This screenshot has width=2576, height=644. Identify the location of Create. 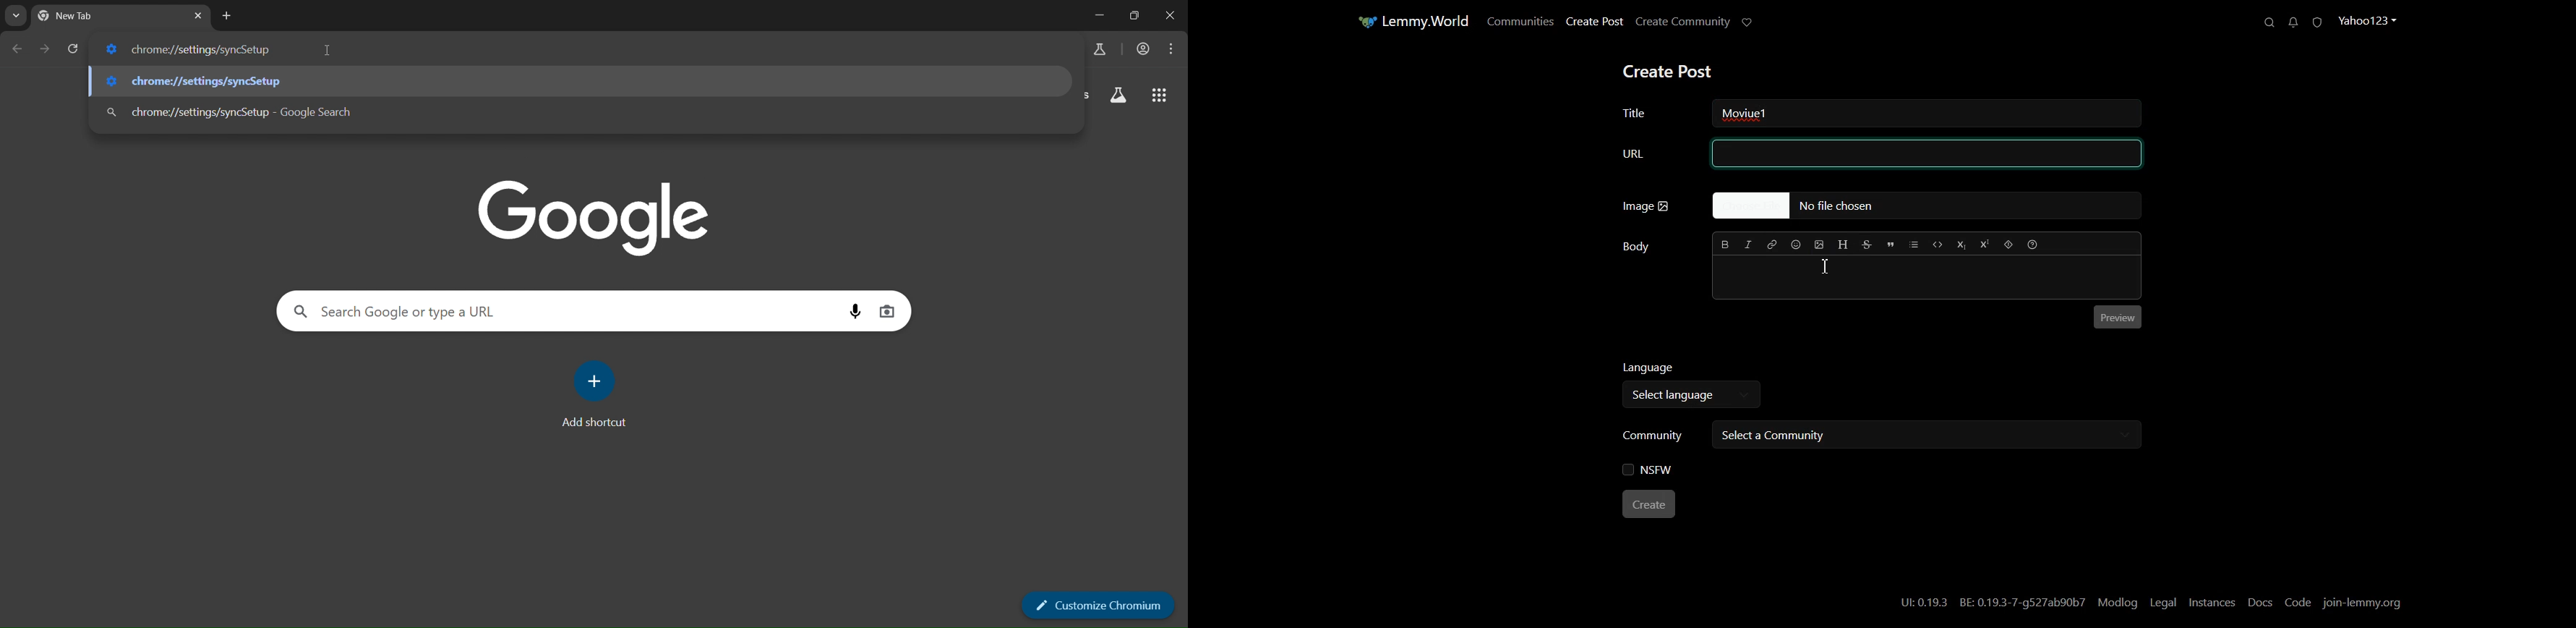
(1651, 505).